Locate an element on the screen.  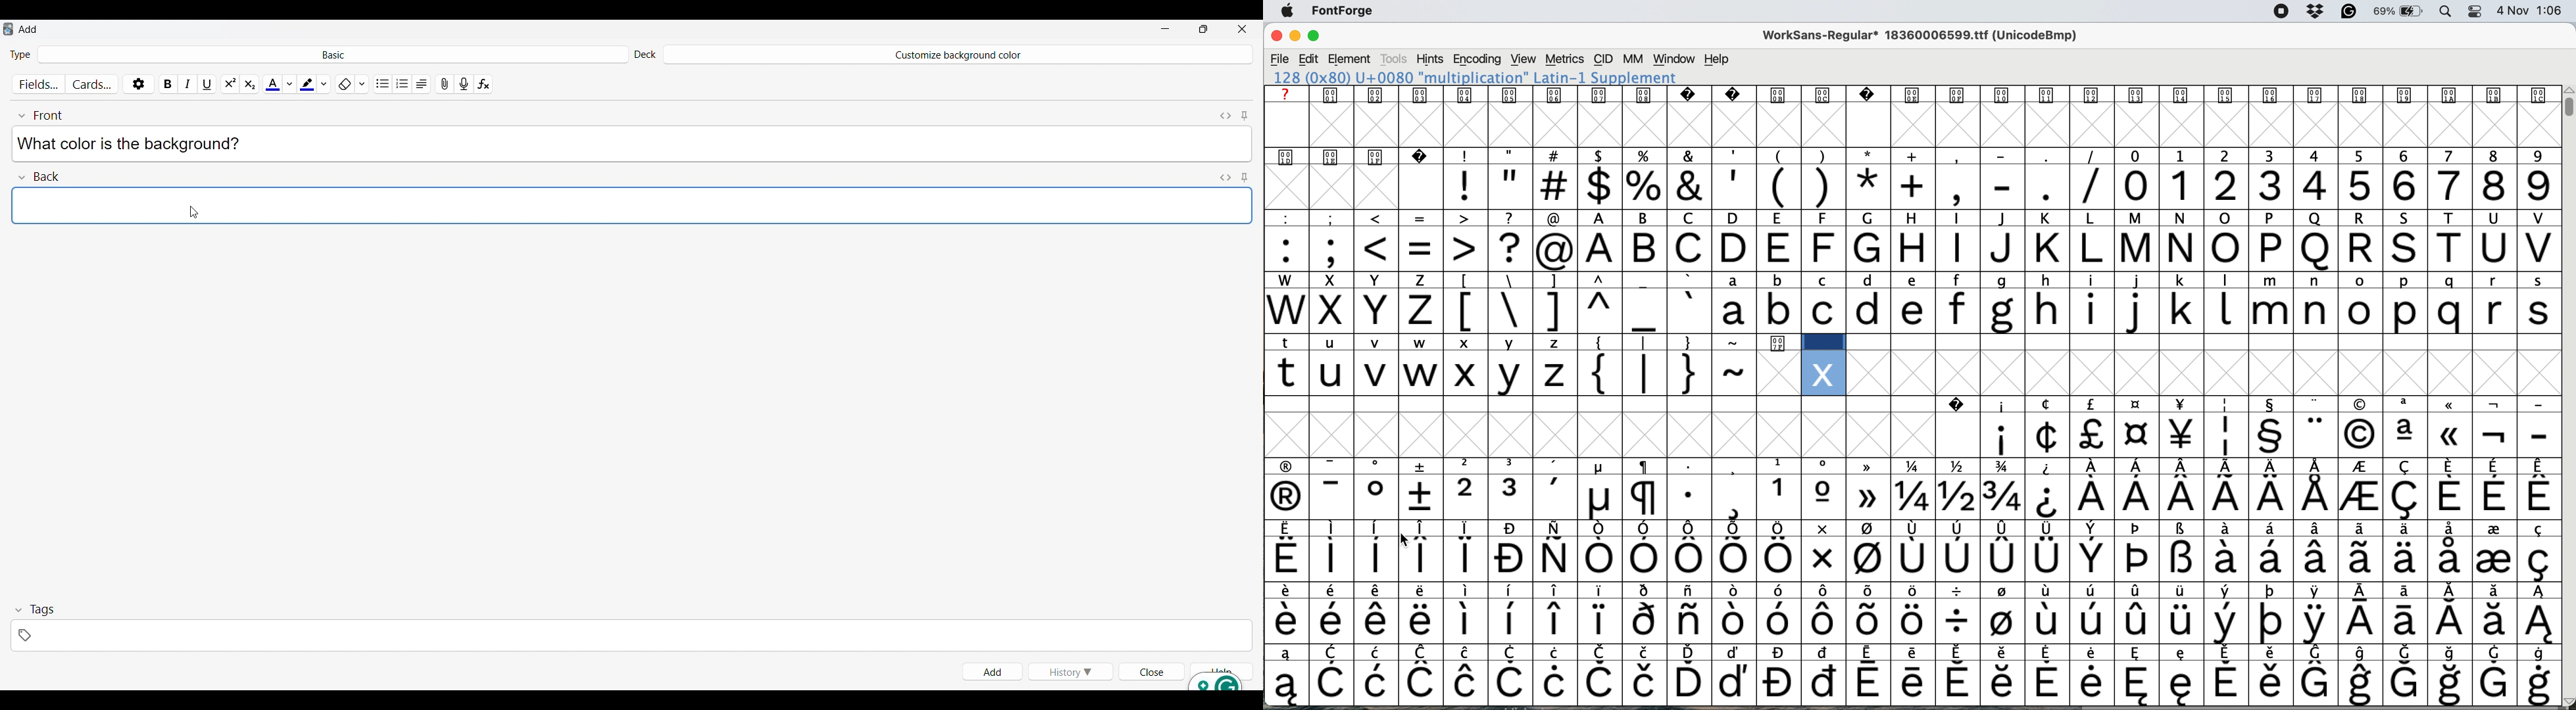
Toggle HTML editor is located at coordinates (1226, 176).